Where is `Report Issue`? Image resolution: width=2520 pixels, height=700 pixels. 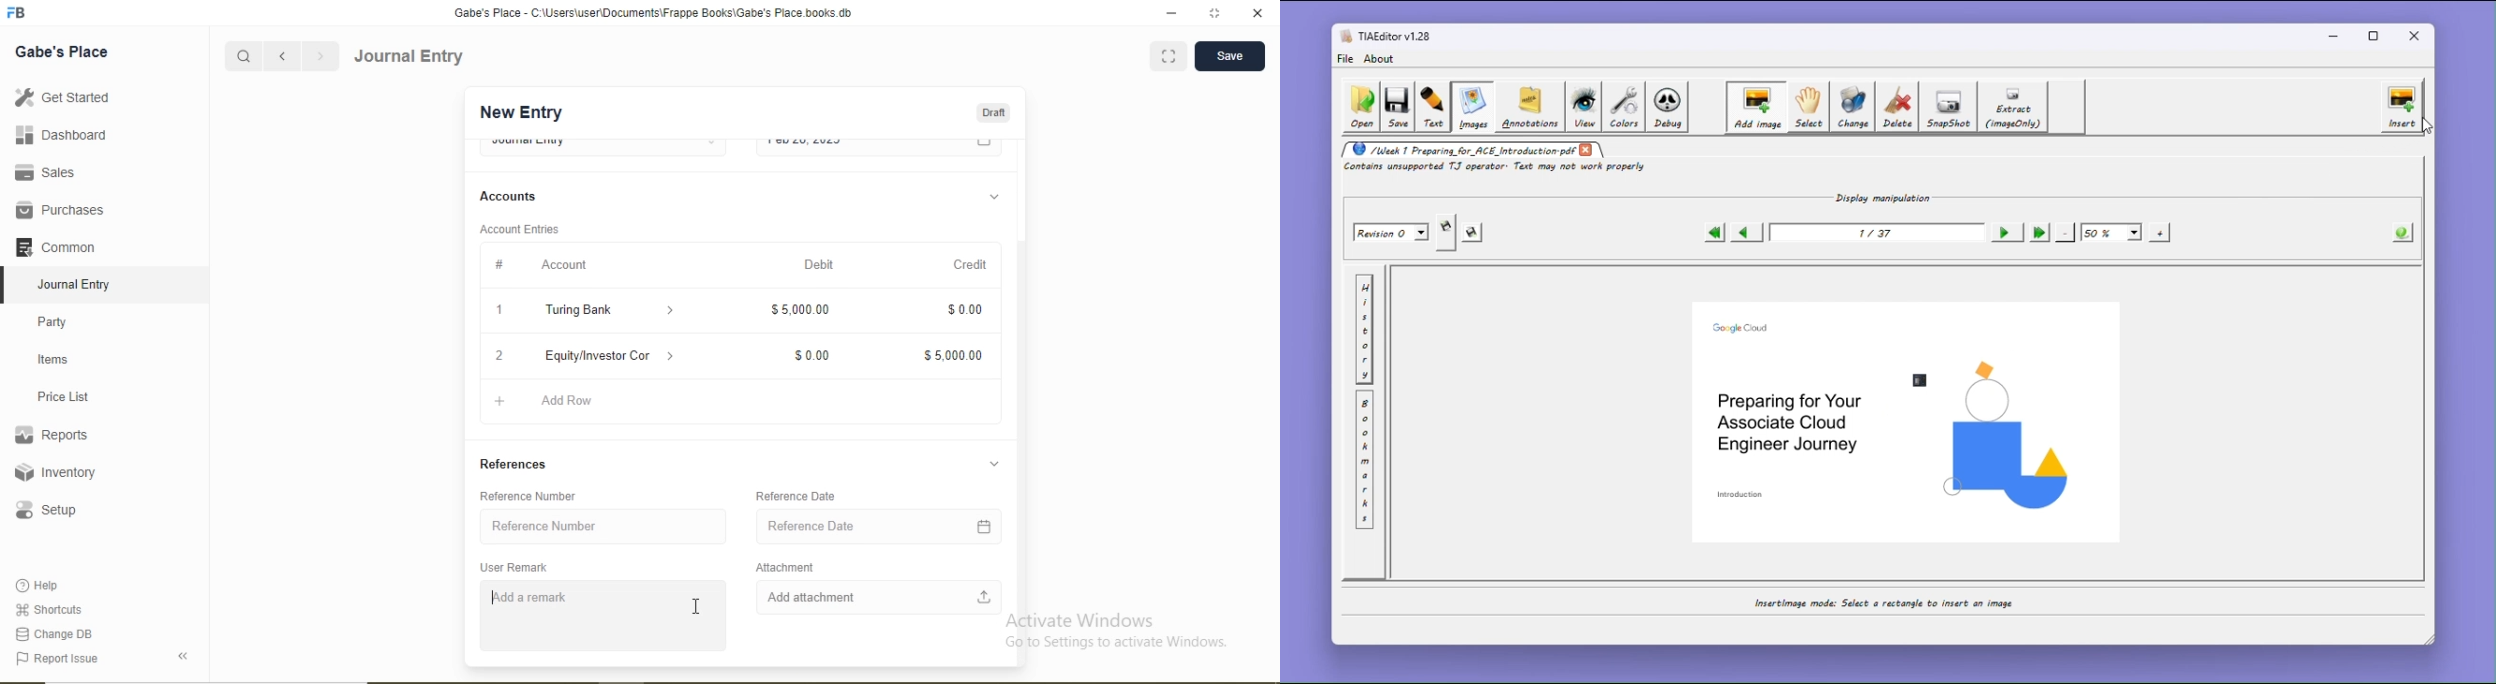
Report Issue is located at coordinates (56, 659).